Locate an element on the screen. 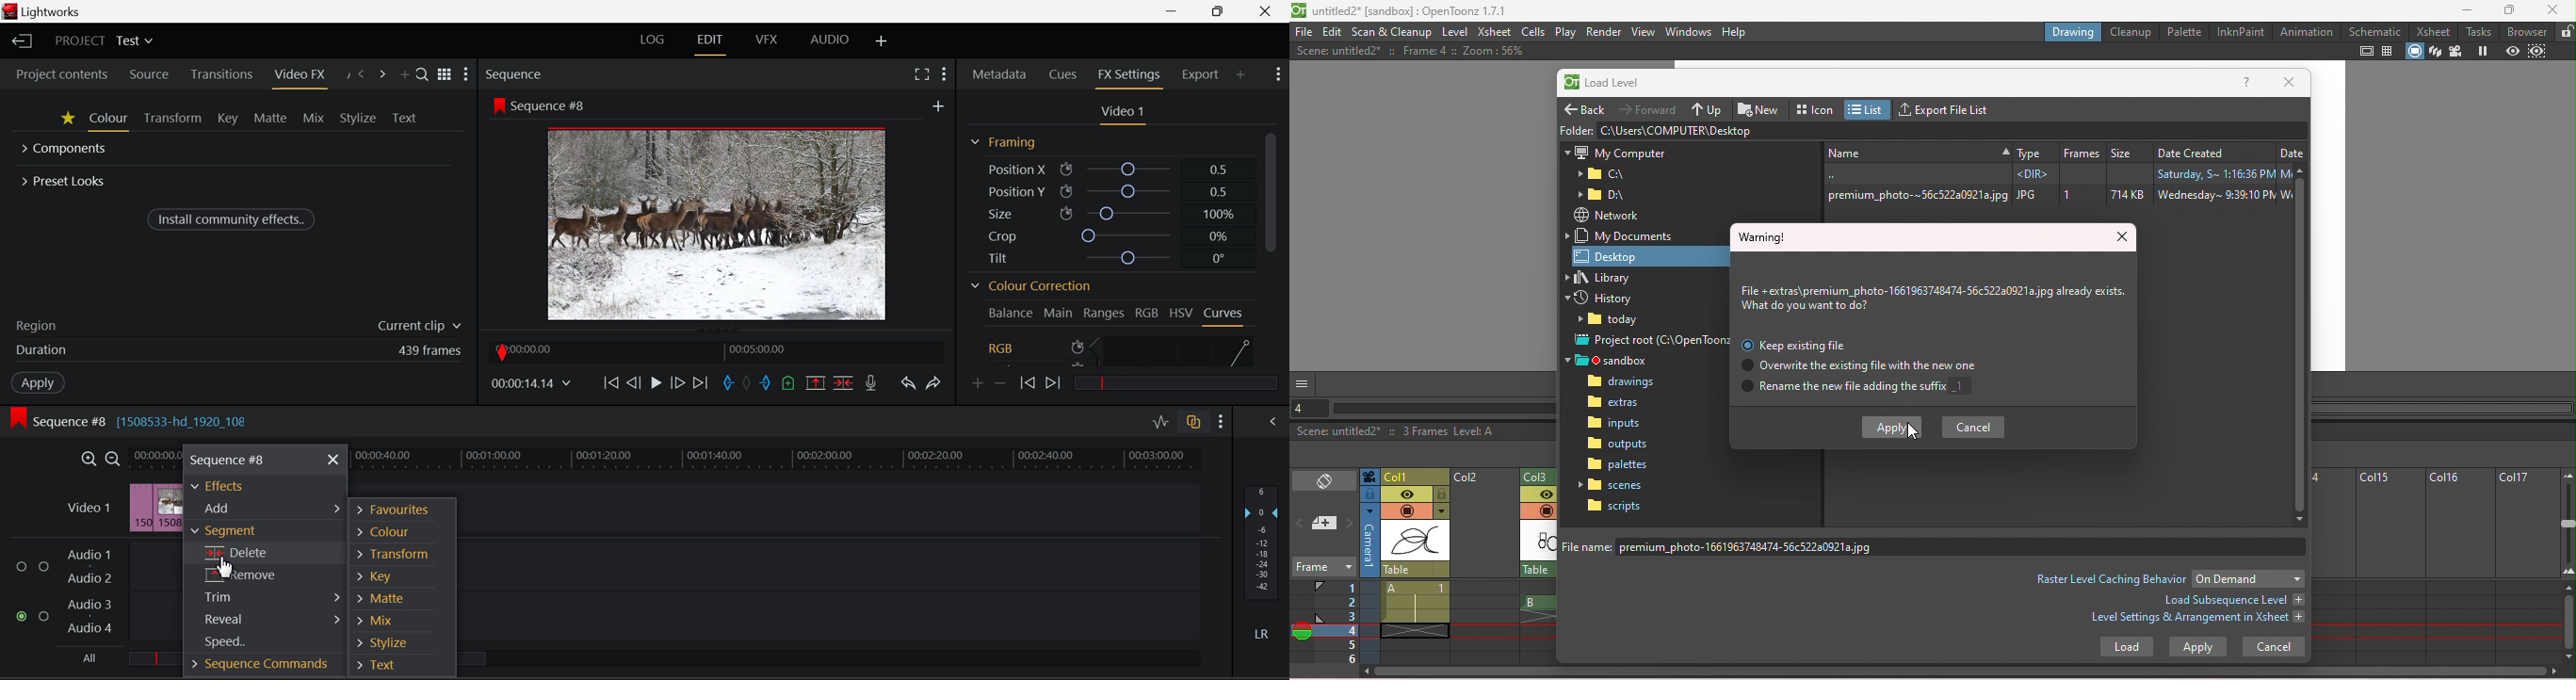 This screenshot has height=700, width=2576. Cursor on Delete is located at coordinates (261, 553).